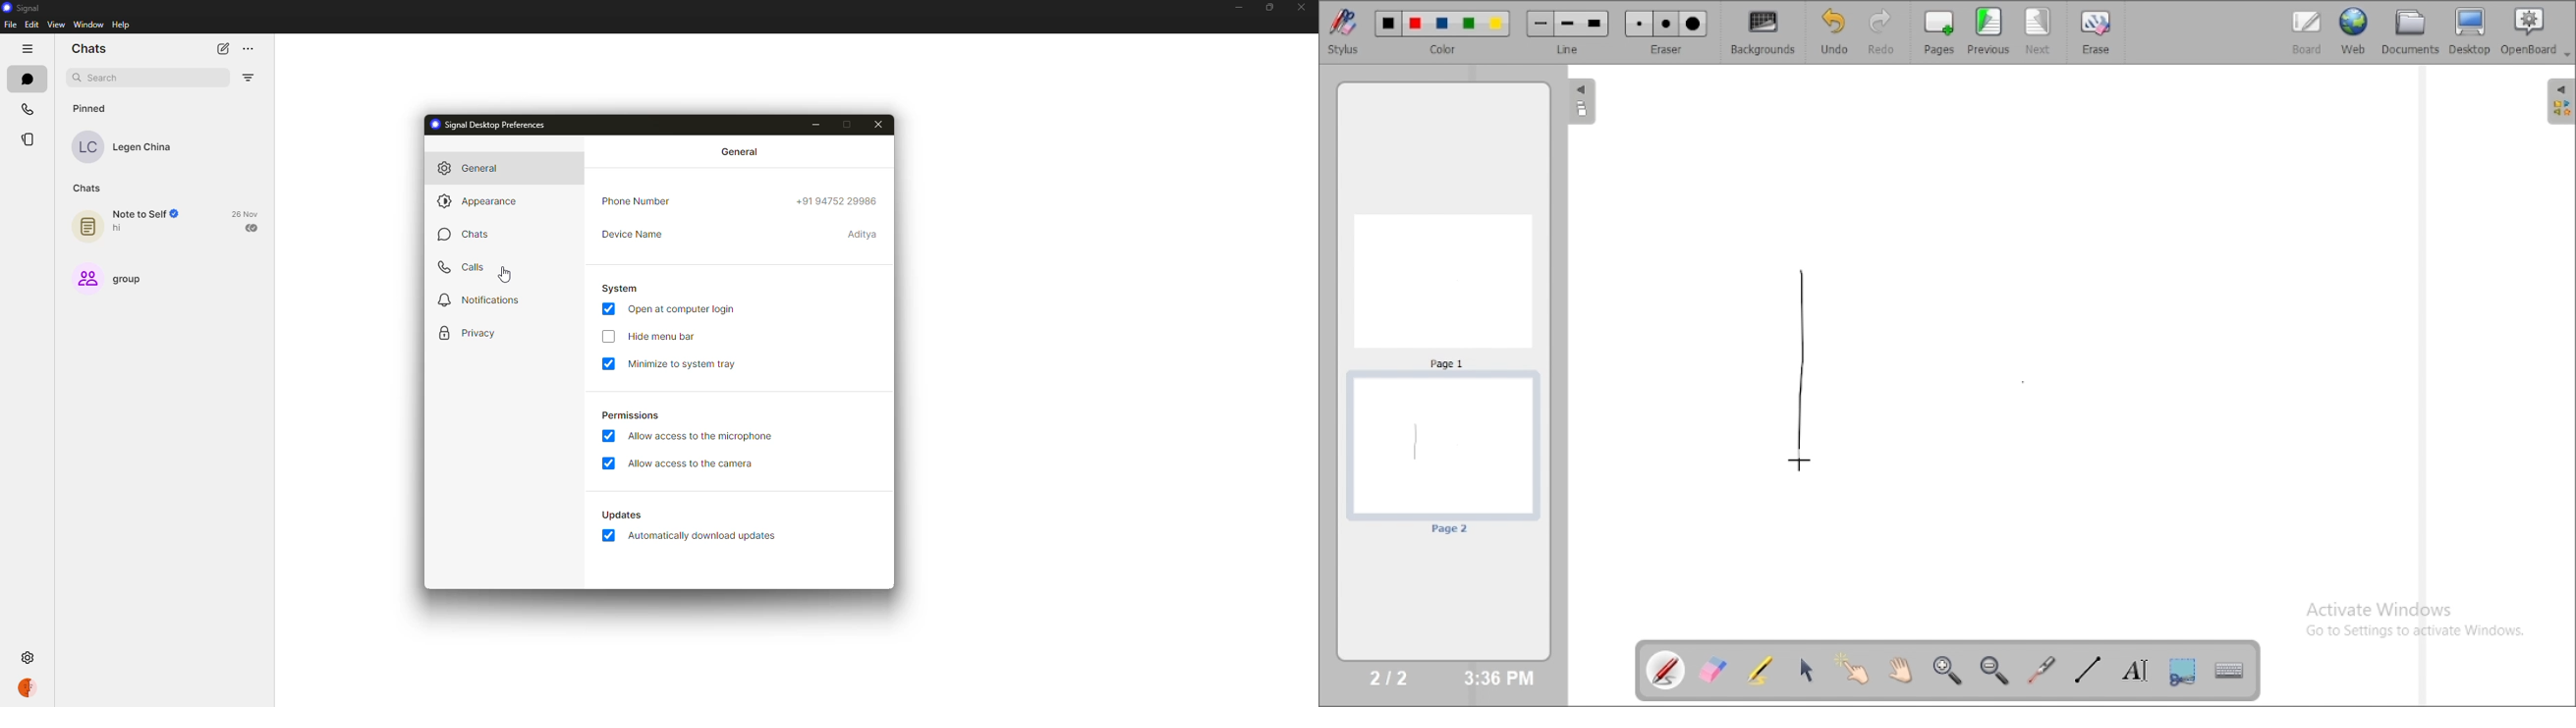 Image resolution: width=2576 pixels, height=728 pixels. What do you see at coordinates (608, 308) in the screenshot?
I see `enabled` at bounding box center [608, 308].